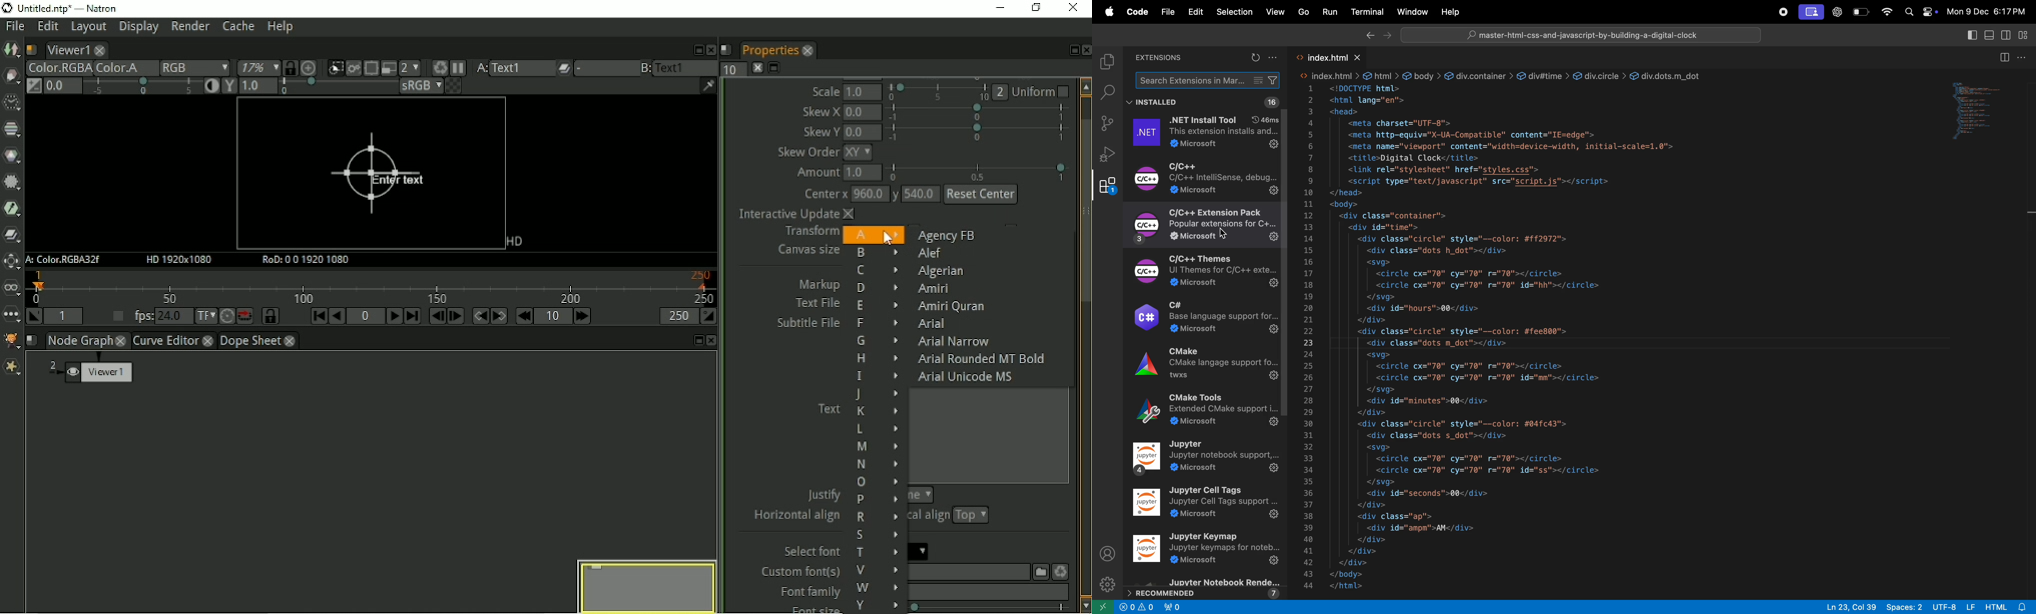 The height and width of the screenshot is (616, 2044). I want to click on installed, so click(1156, 103).